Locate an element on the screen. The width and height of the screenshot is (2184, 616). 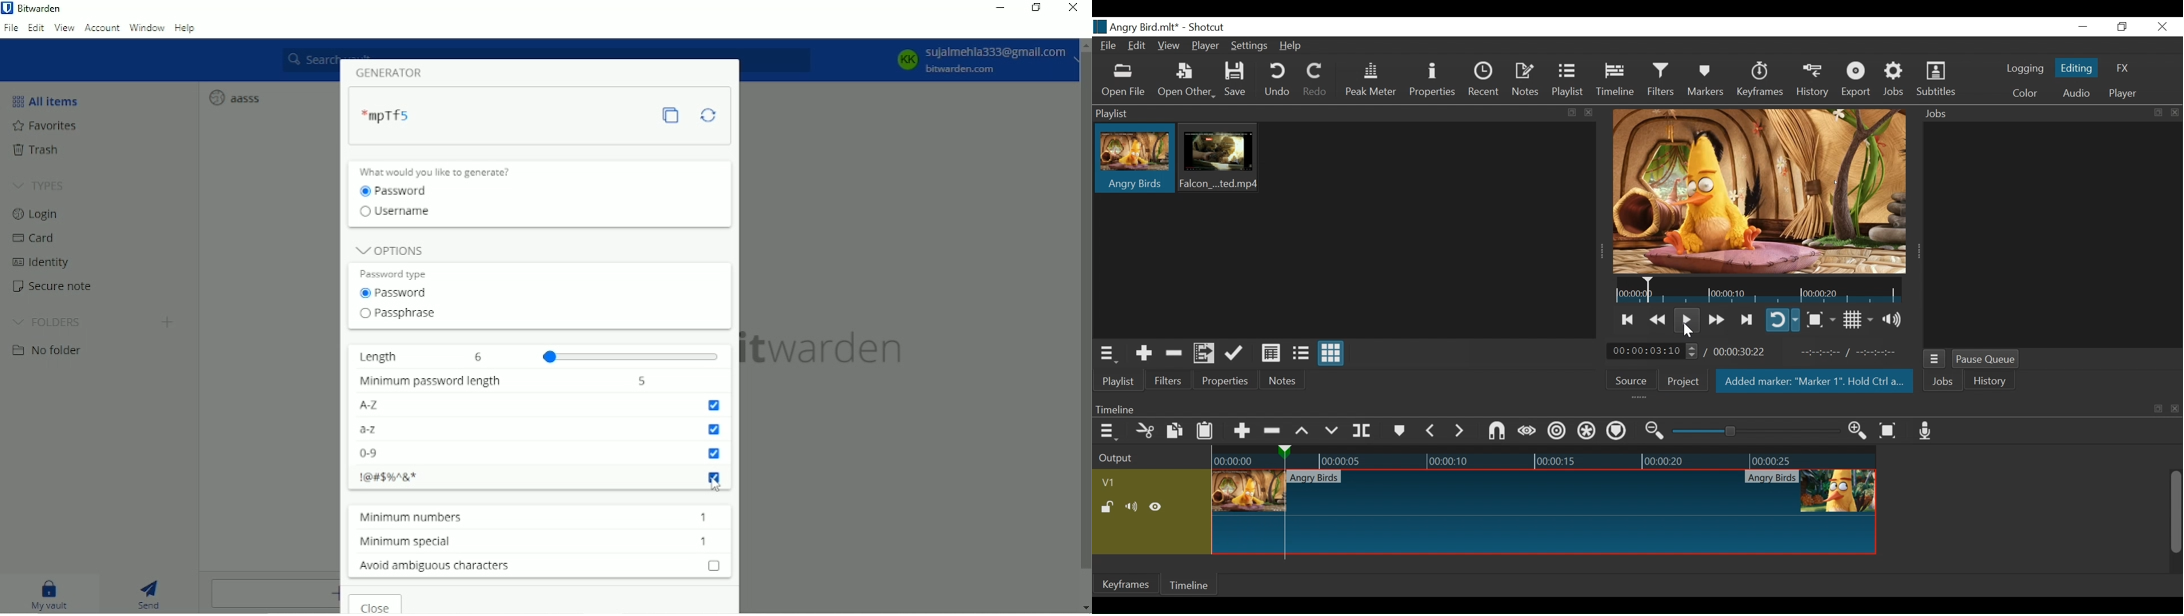
Playlist  is located at coordinates (1118, 381).